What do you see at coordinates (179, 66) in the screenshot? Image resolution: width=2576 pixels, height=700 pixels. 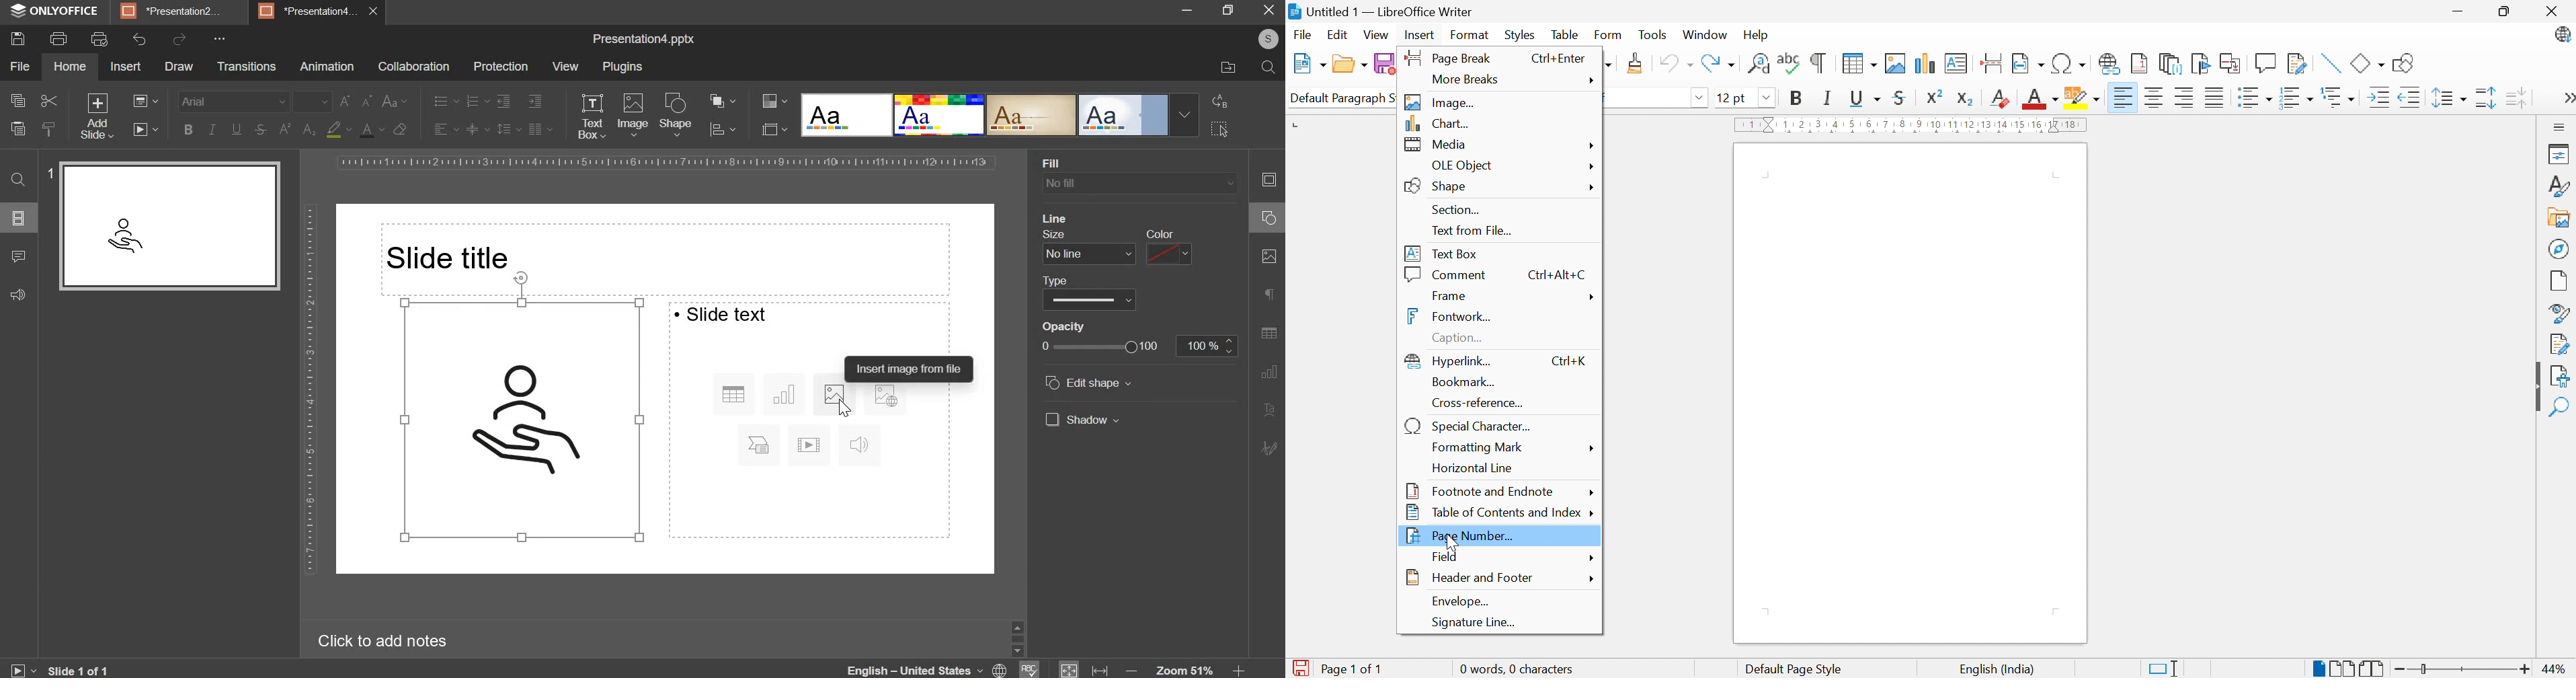 I see `draw` at bounding box center [179, 66].